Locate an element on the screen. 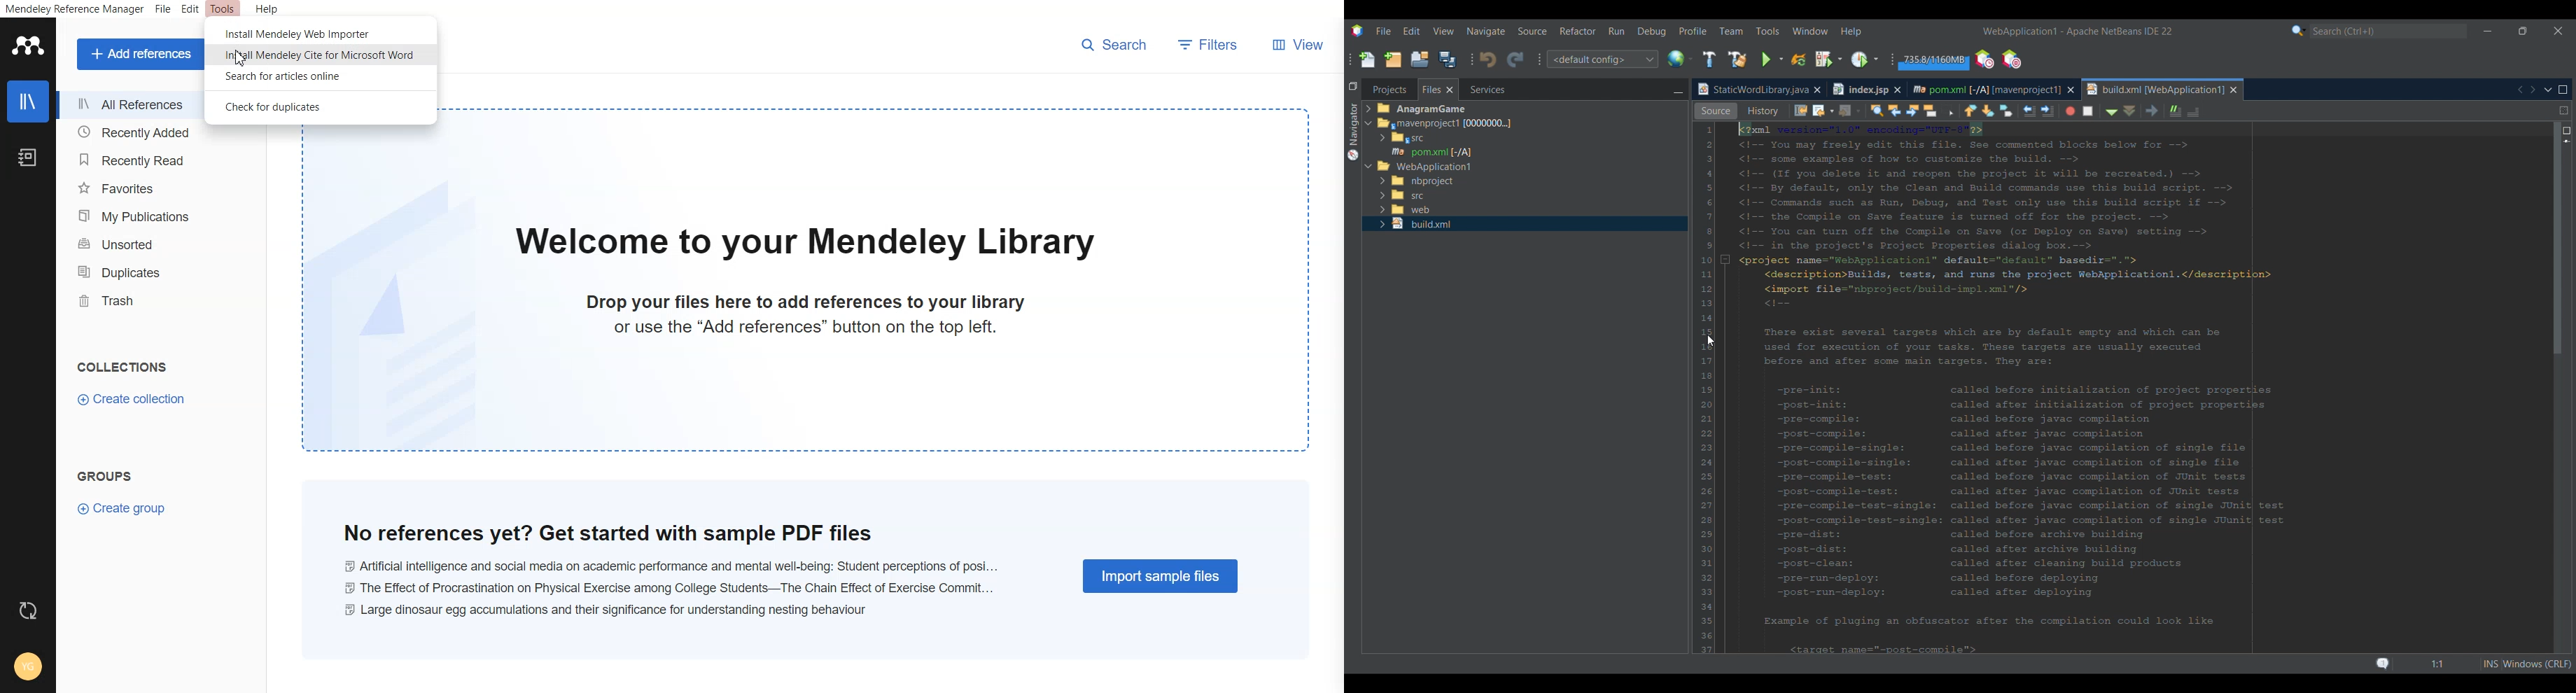  Refactor menu is located at coordinates (1577, 31).